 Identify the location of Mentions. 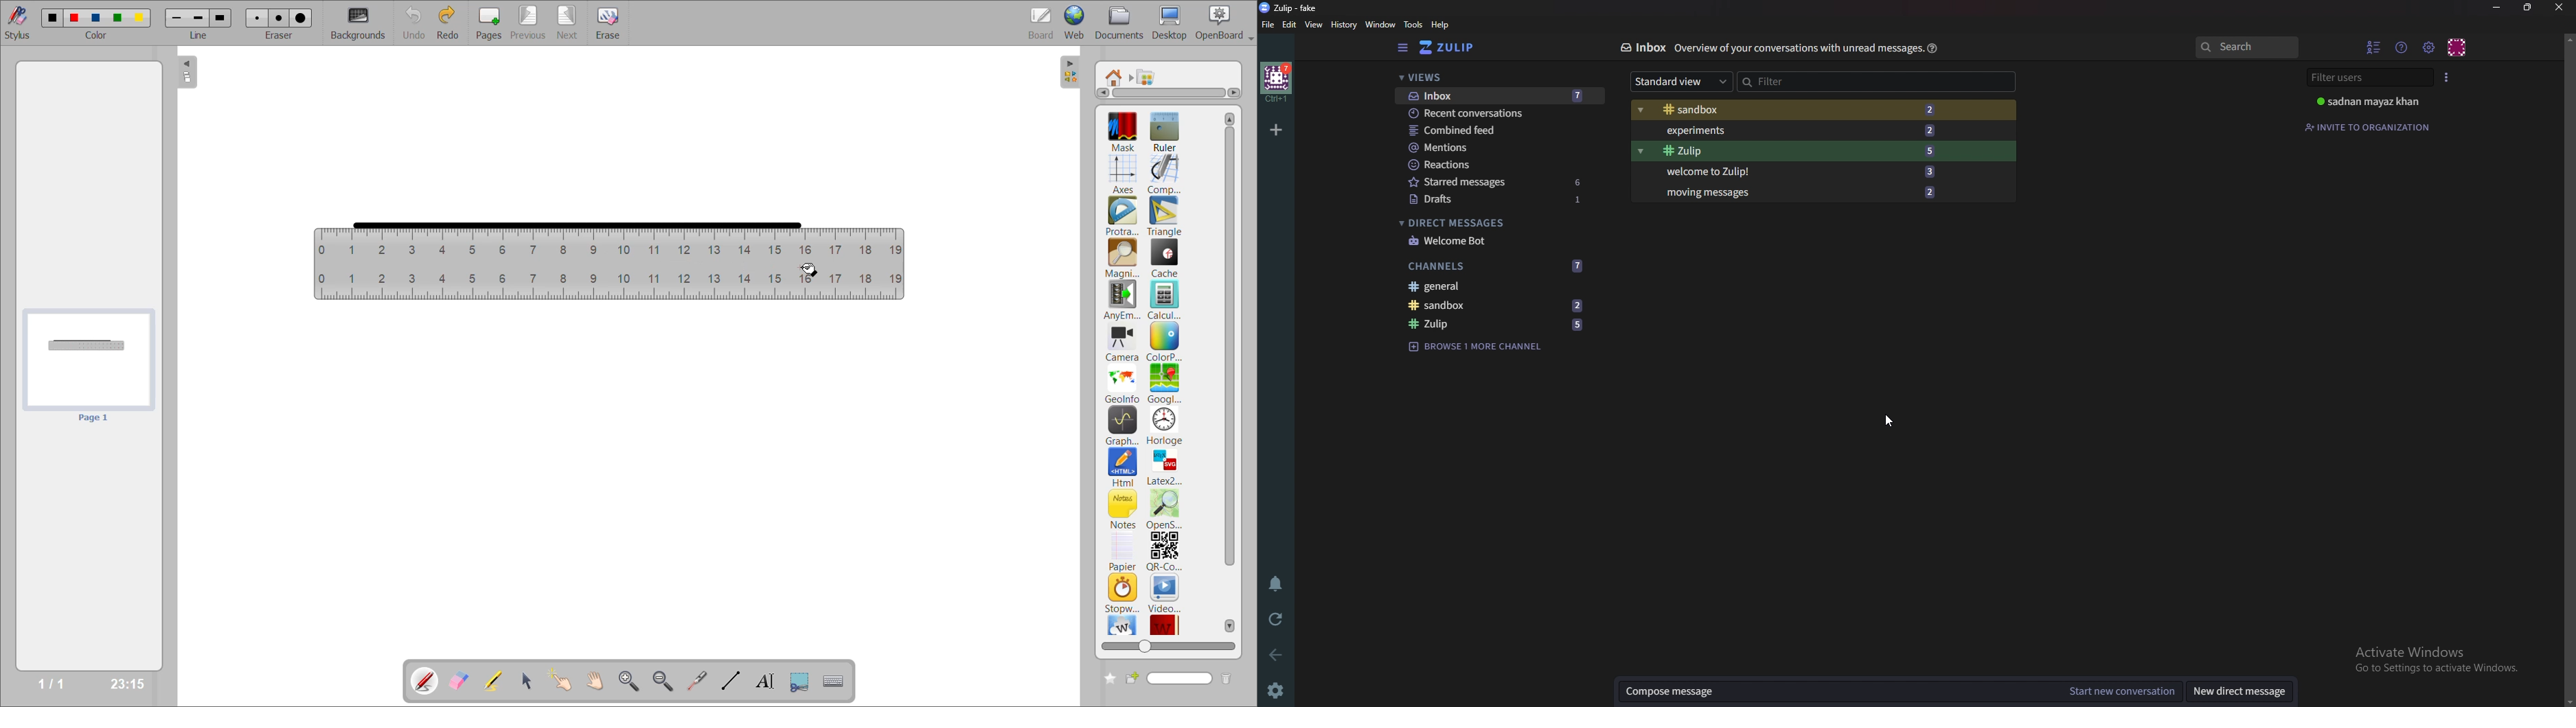
(1501, 148).